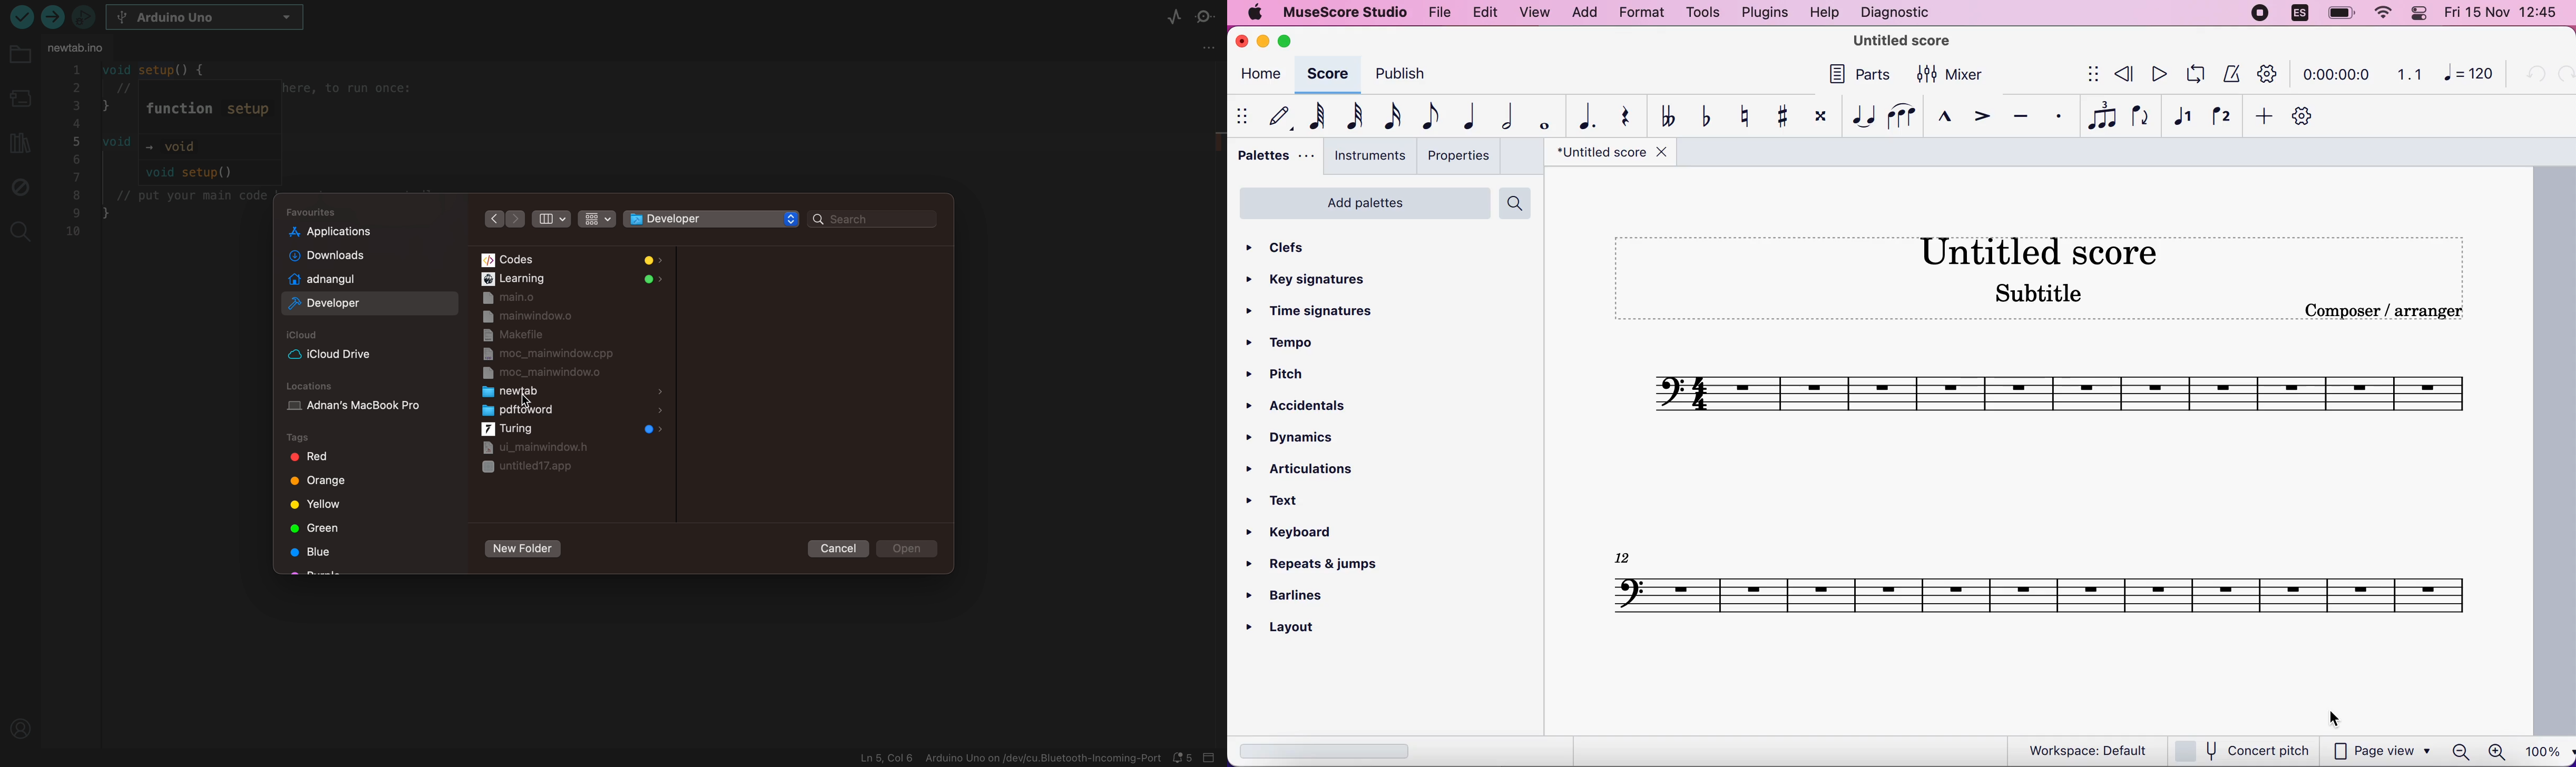 This screenshot has height=784, width=2576. Describe the element at coordinates (2299, 13) in the screenshot. I see `language` at that location.